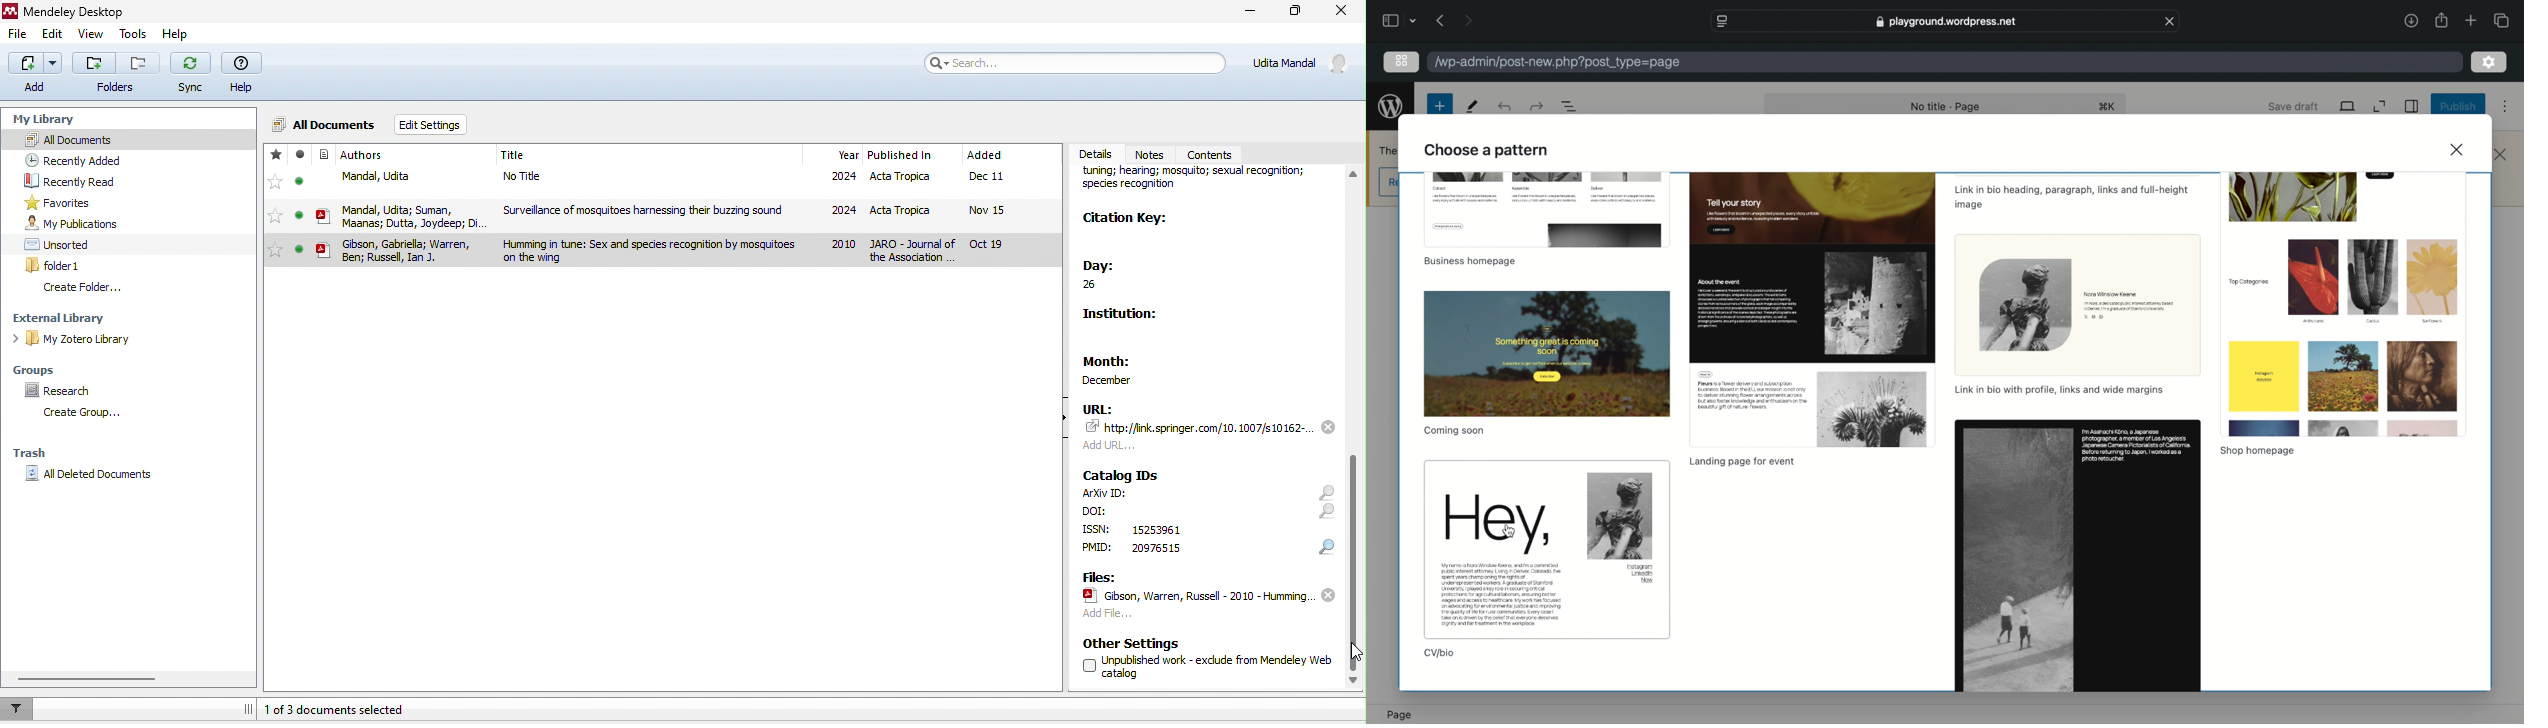  What do you see at coordinates (847, 155) in the screenshot?
I see `year` at bounding box center [847, 155].